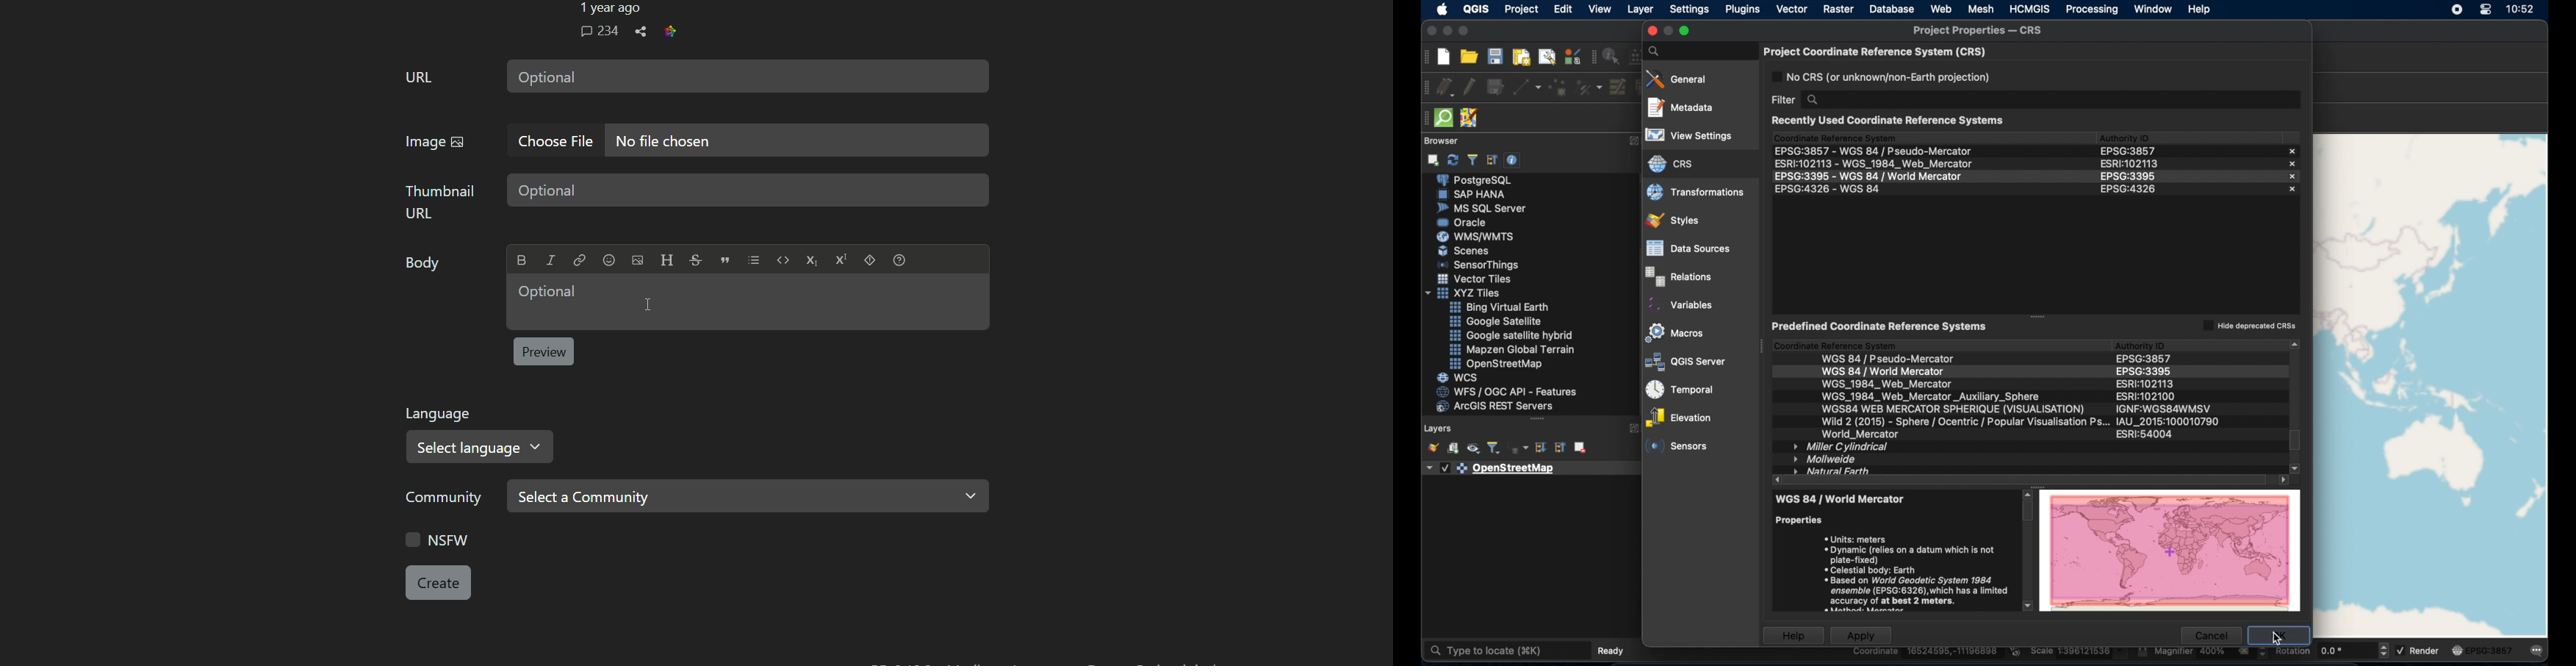  What do you see at coordinates (1459, 377) in the screenshot?
I see `wcs` at bounding box center [1459, 377].